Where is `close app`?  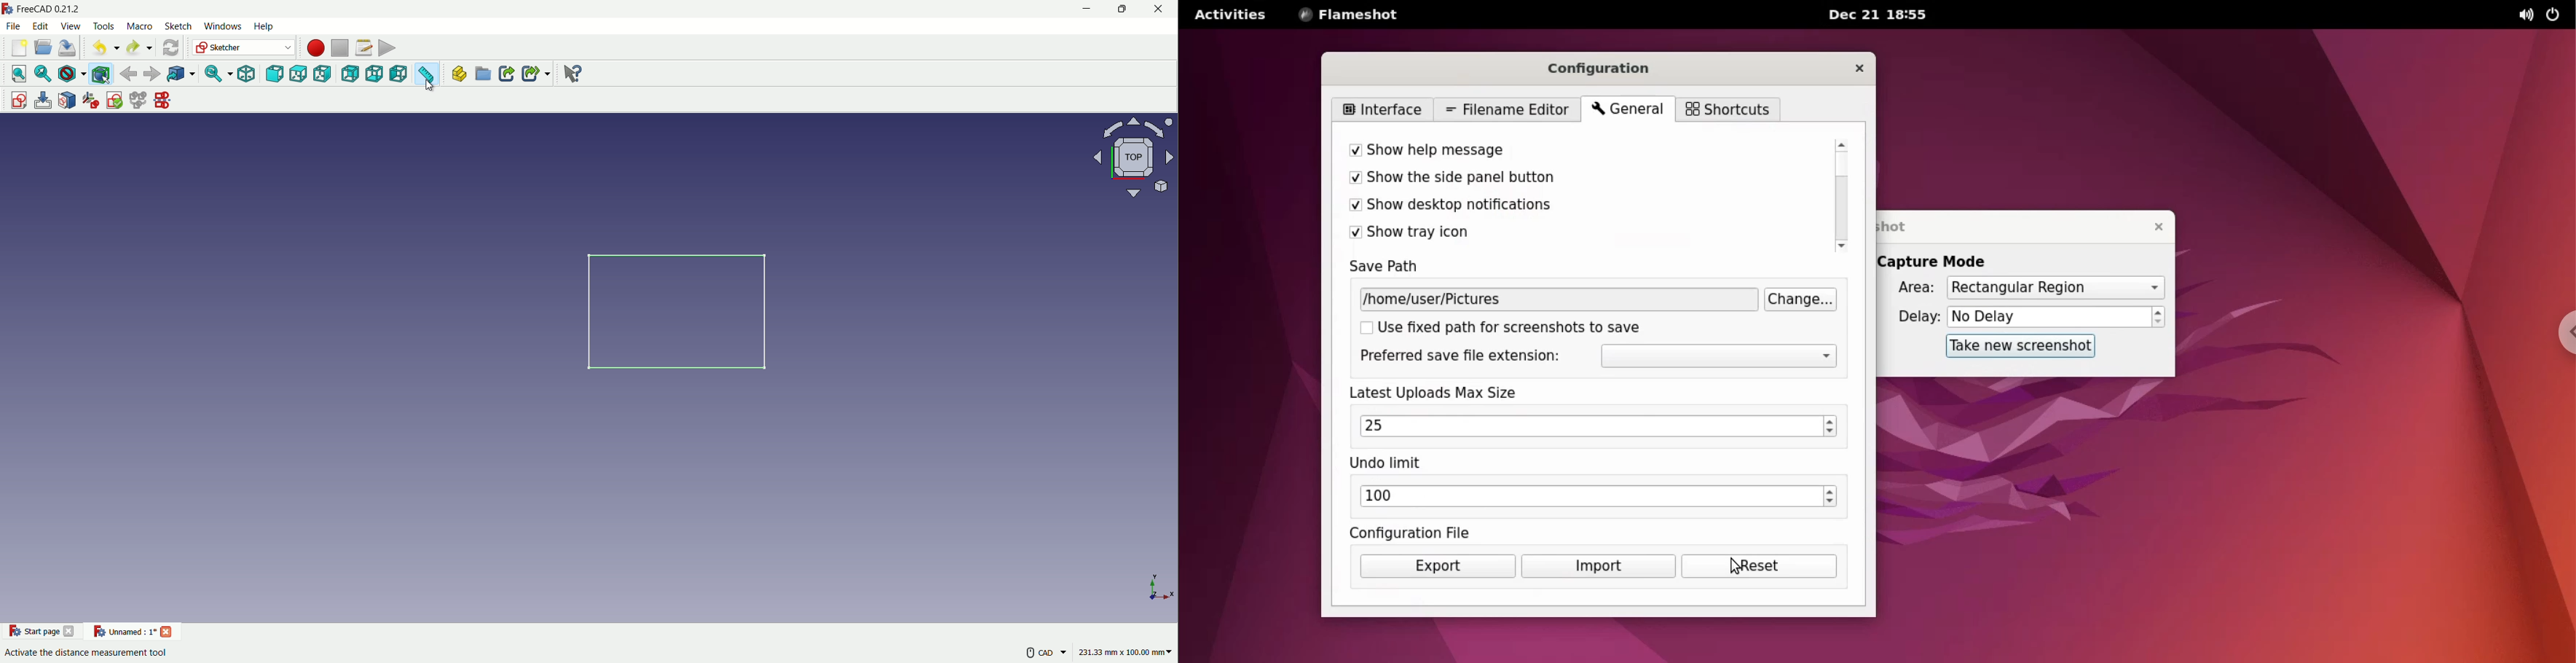 close app is located at coordinates (1162, 9).